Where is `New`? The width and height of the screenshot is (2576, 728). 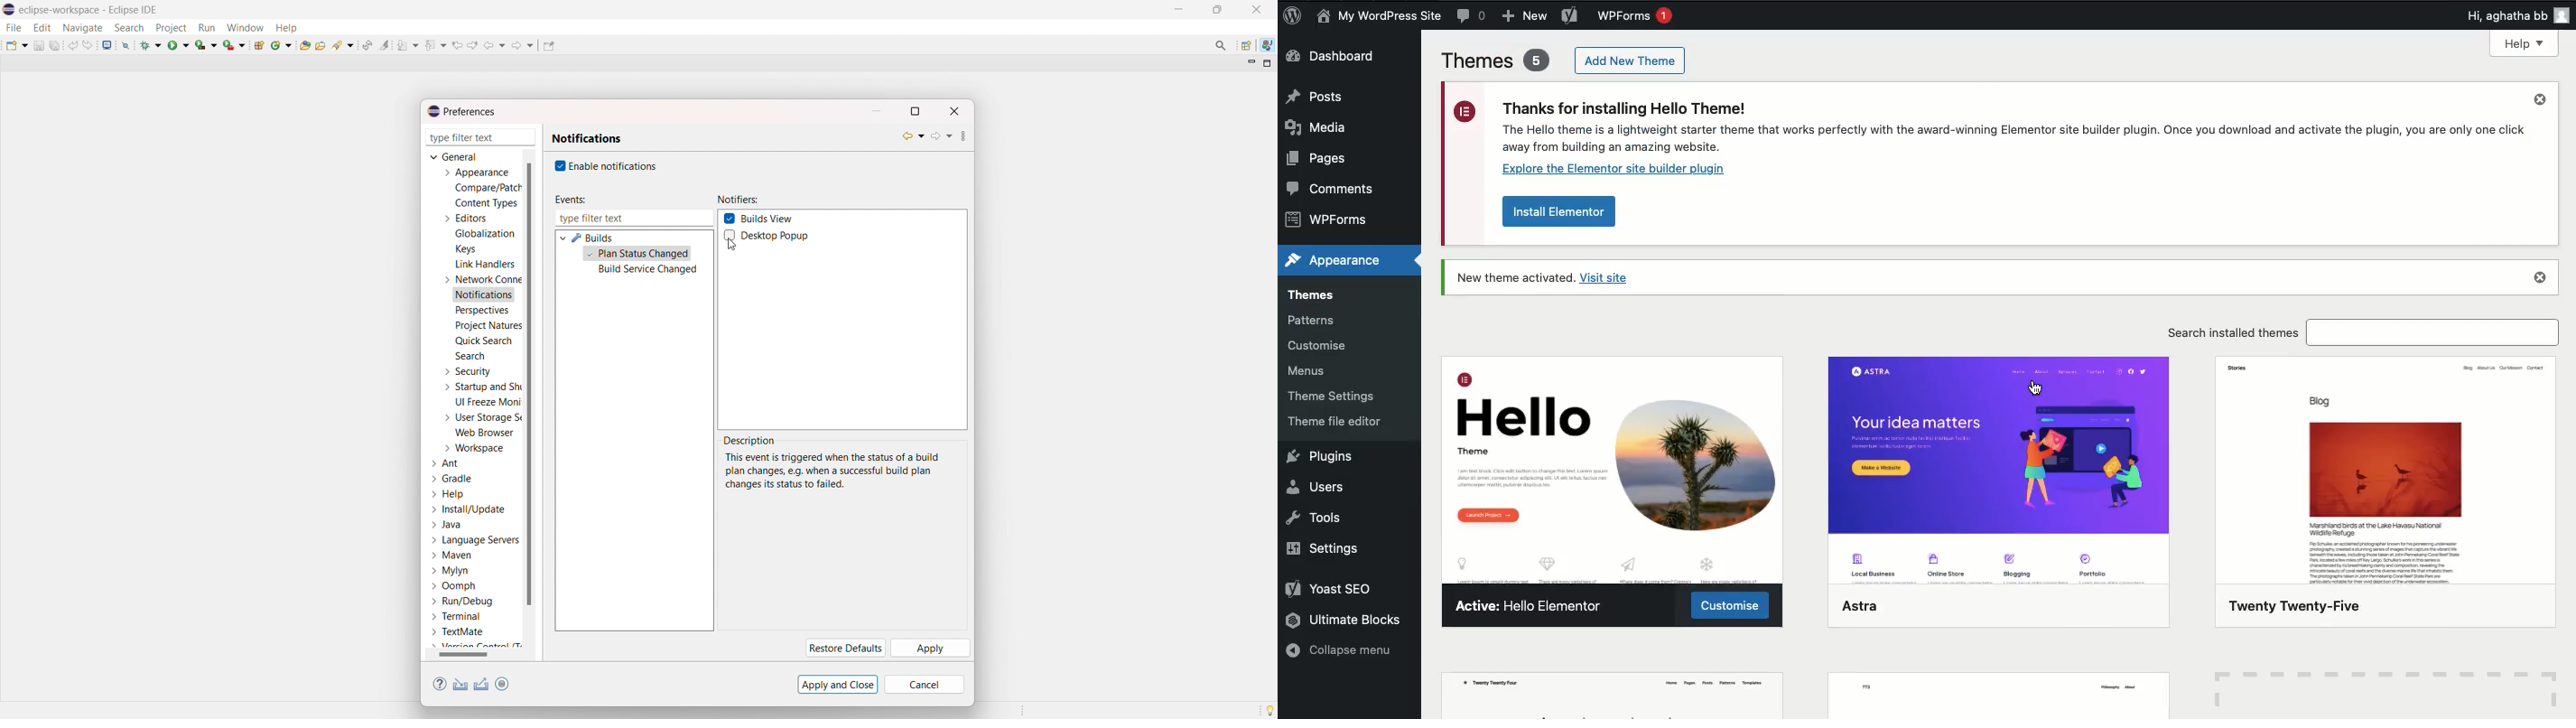 New is located at coordinates (1526, 15).